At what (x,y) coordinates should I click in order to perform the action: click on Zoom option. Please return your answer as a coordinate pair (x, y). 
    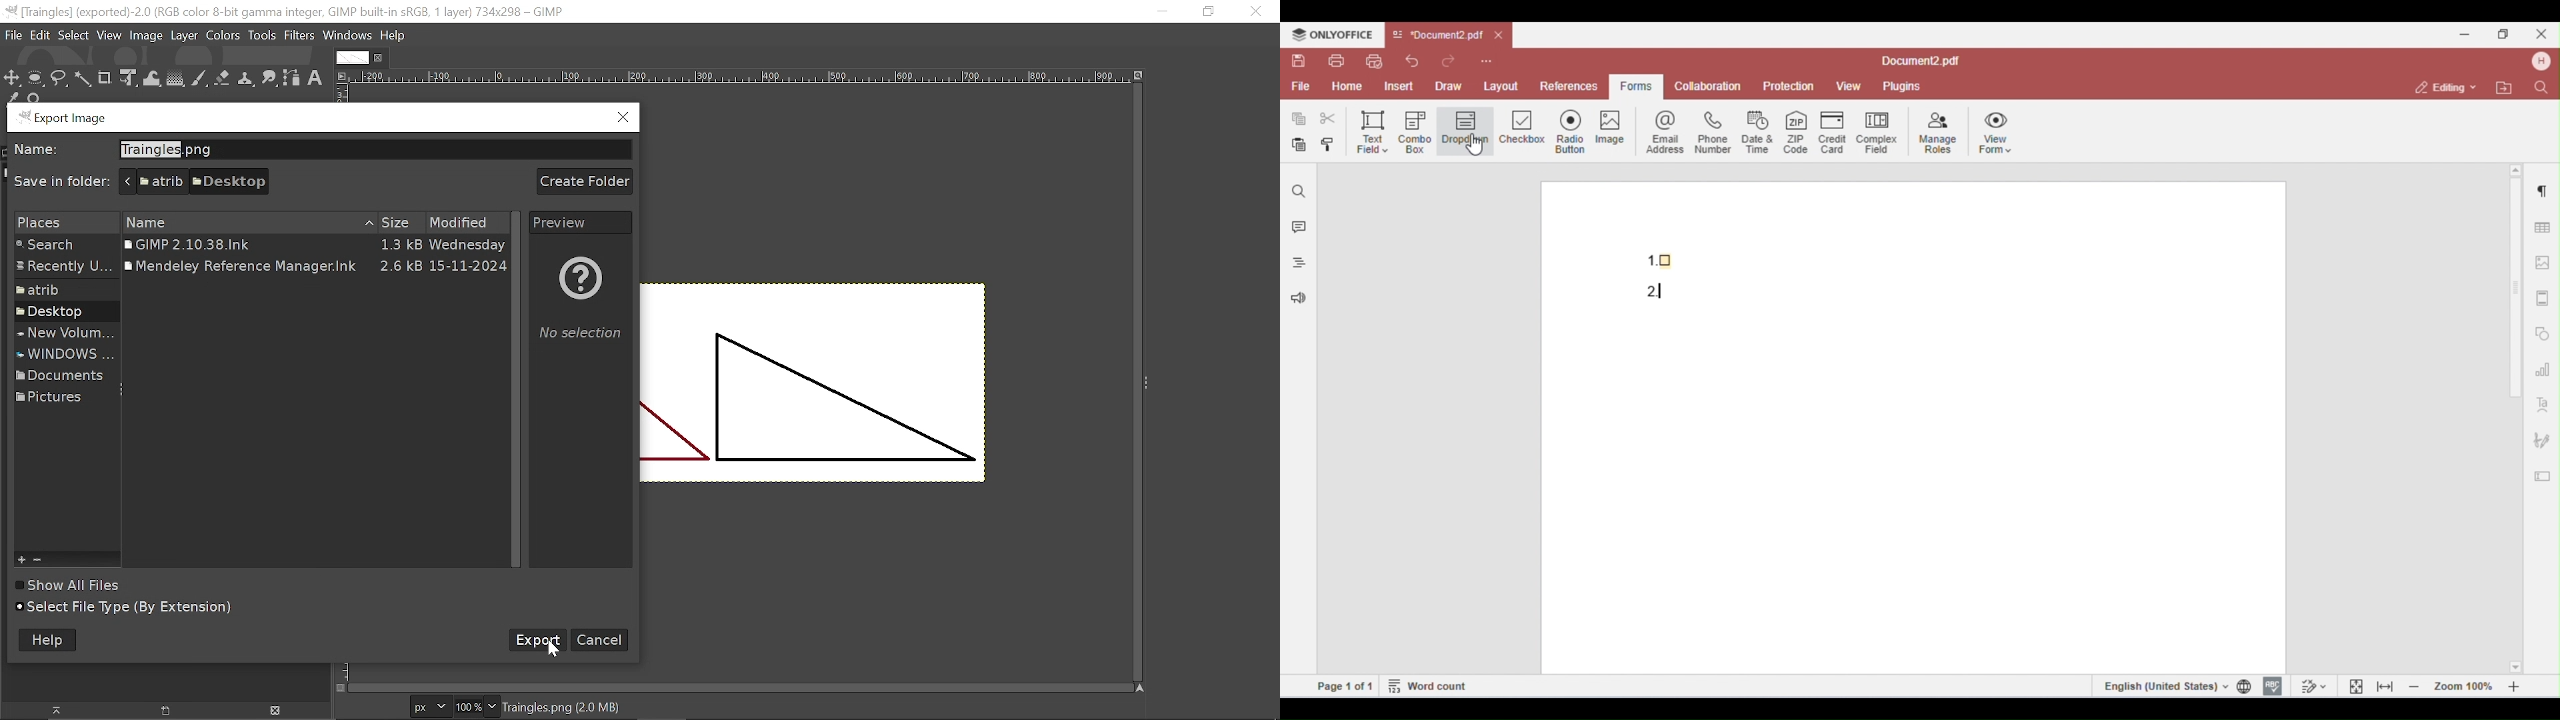
    Looking at the image, I should click on (492, 706).